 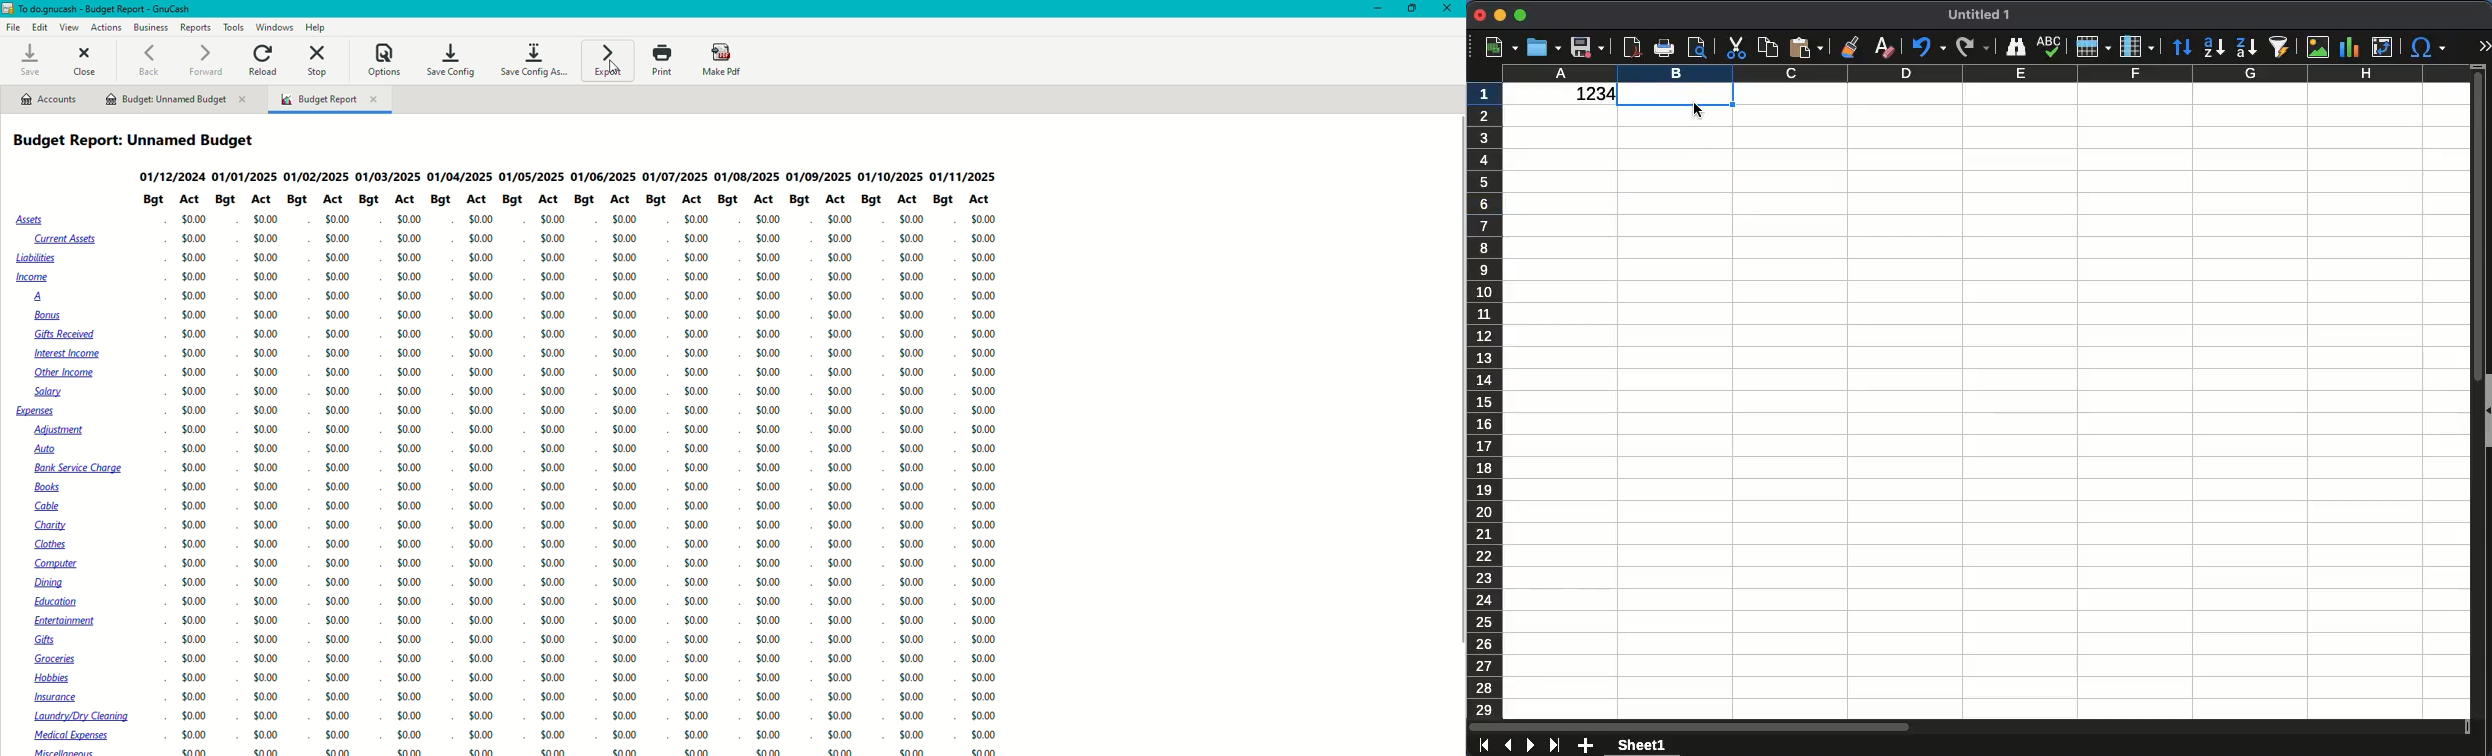 What do you see at coordinates (192, 660) in the screenshot?
I see `$0.00` at bounding box center [192, 660].